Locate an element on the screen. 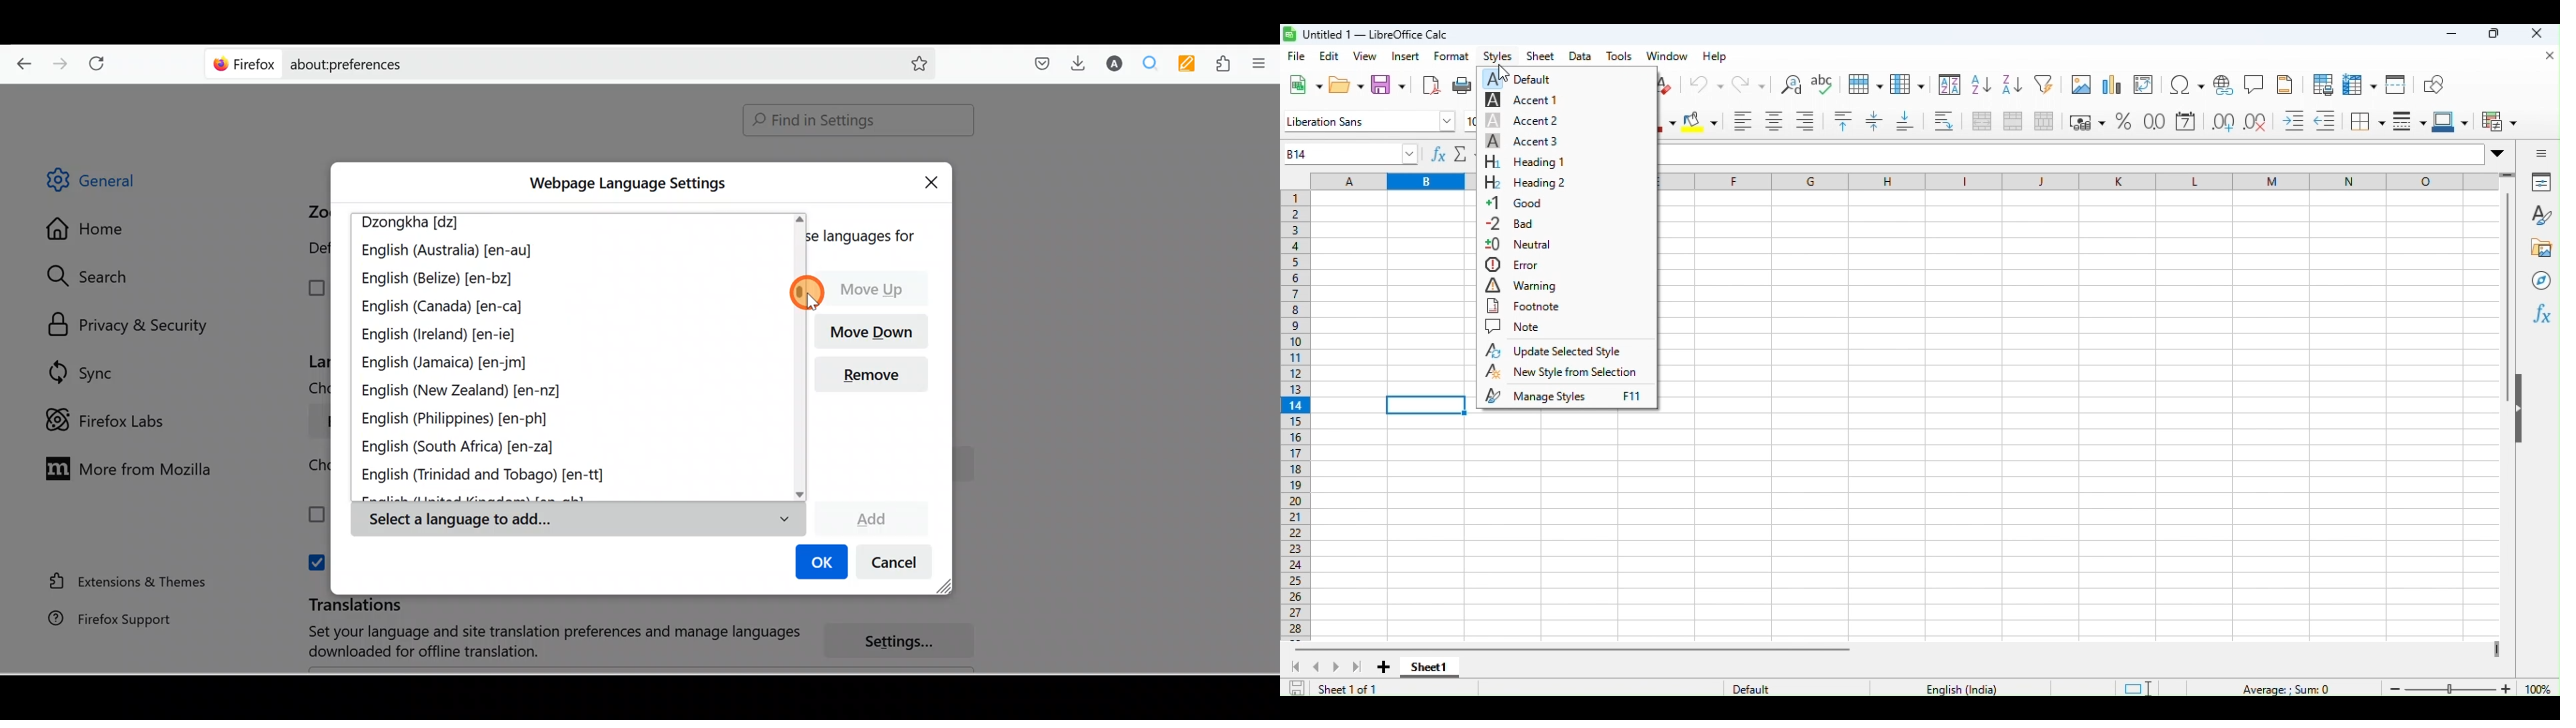  Go forward back one page is located at coordinates (62, 63).